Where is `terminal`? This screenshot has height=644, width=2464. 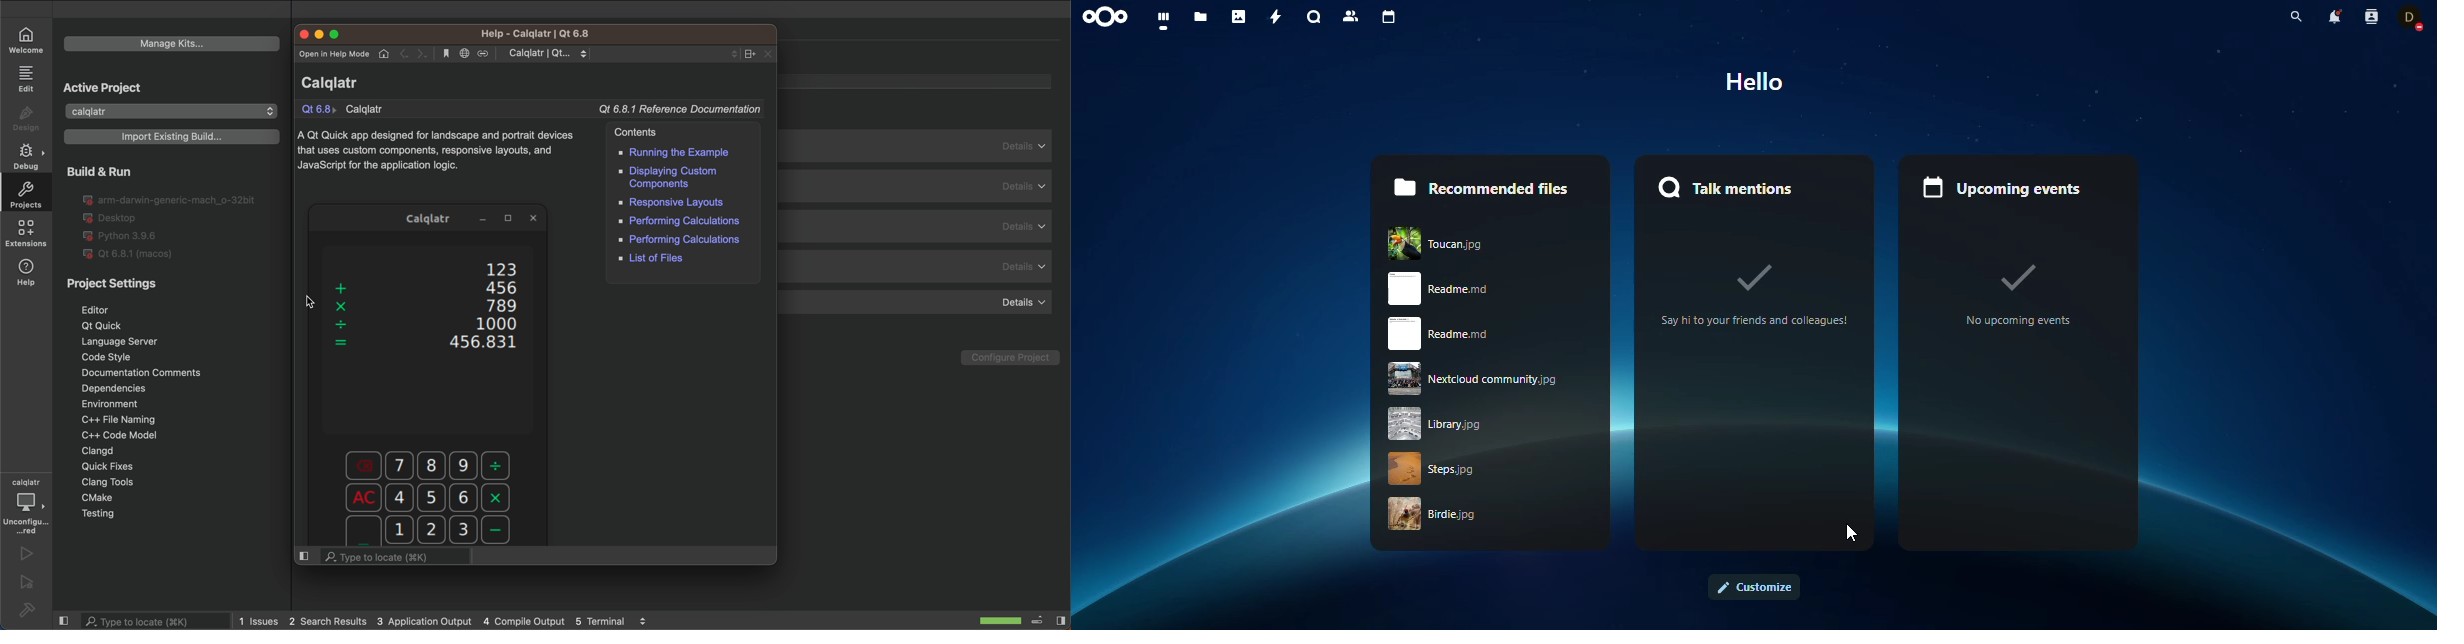 terminal is located at coordinates (617, 622).